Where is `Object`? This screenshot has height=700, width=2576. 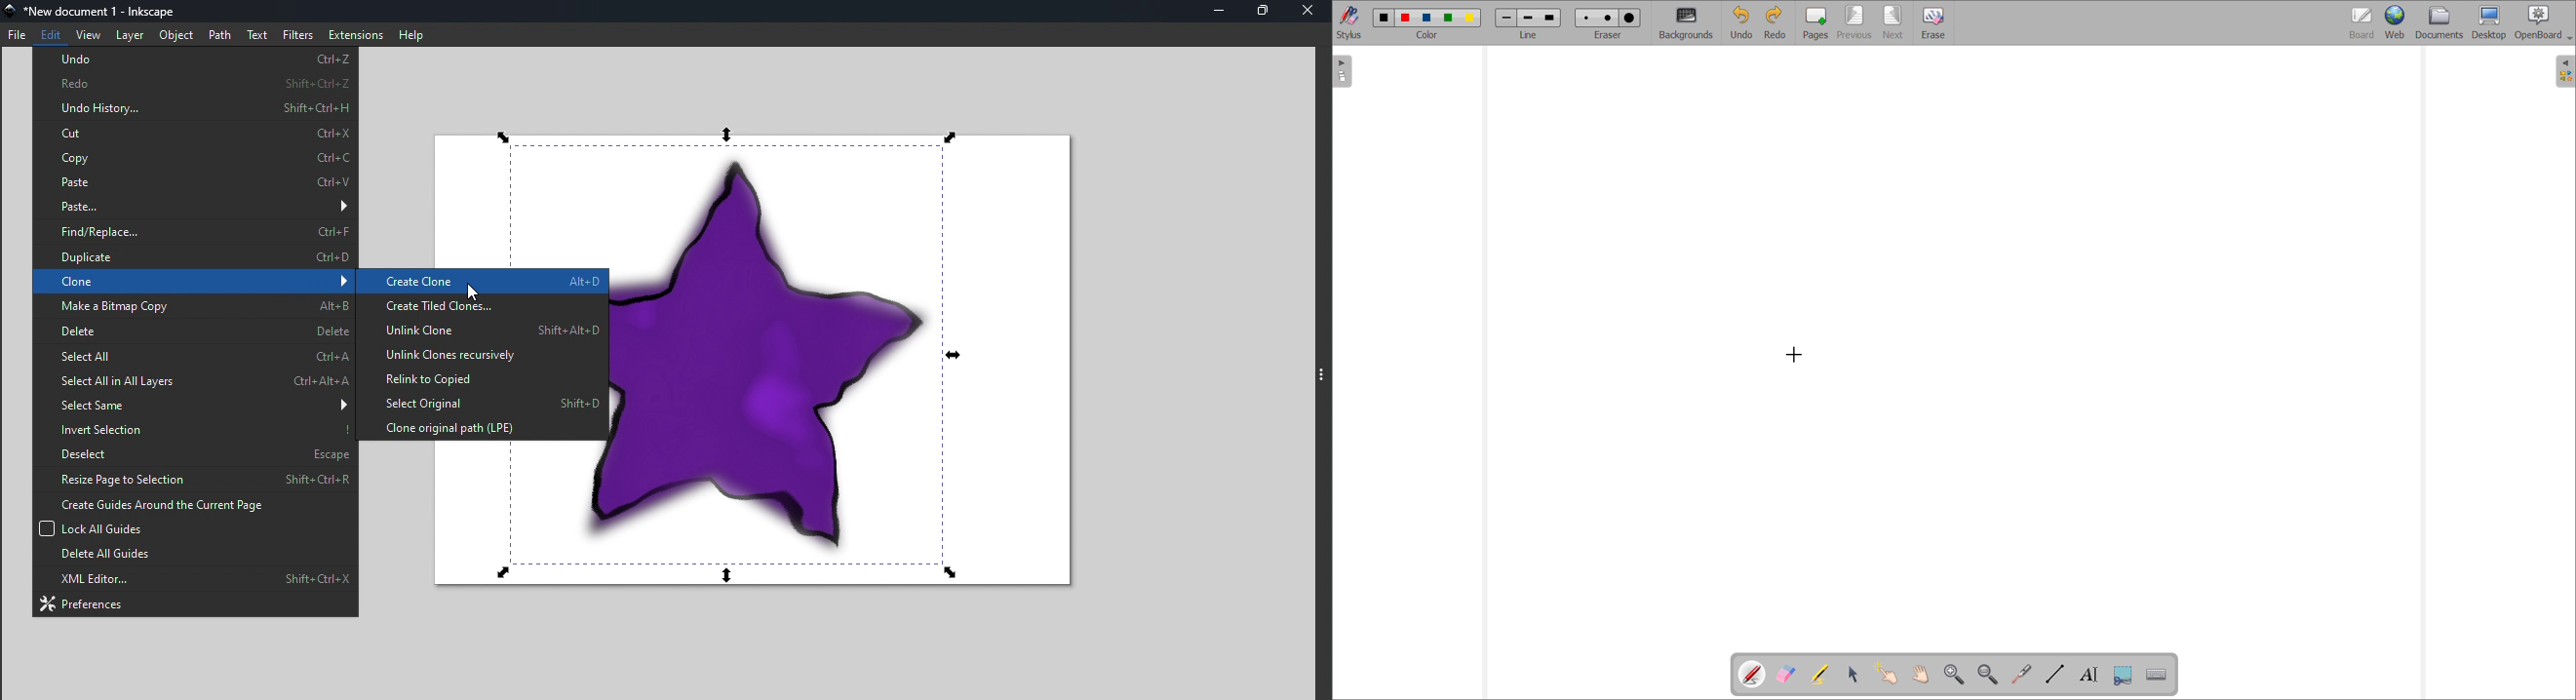
Object is located at coordinates (176, 35).